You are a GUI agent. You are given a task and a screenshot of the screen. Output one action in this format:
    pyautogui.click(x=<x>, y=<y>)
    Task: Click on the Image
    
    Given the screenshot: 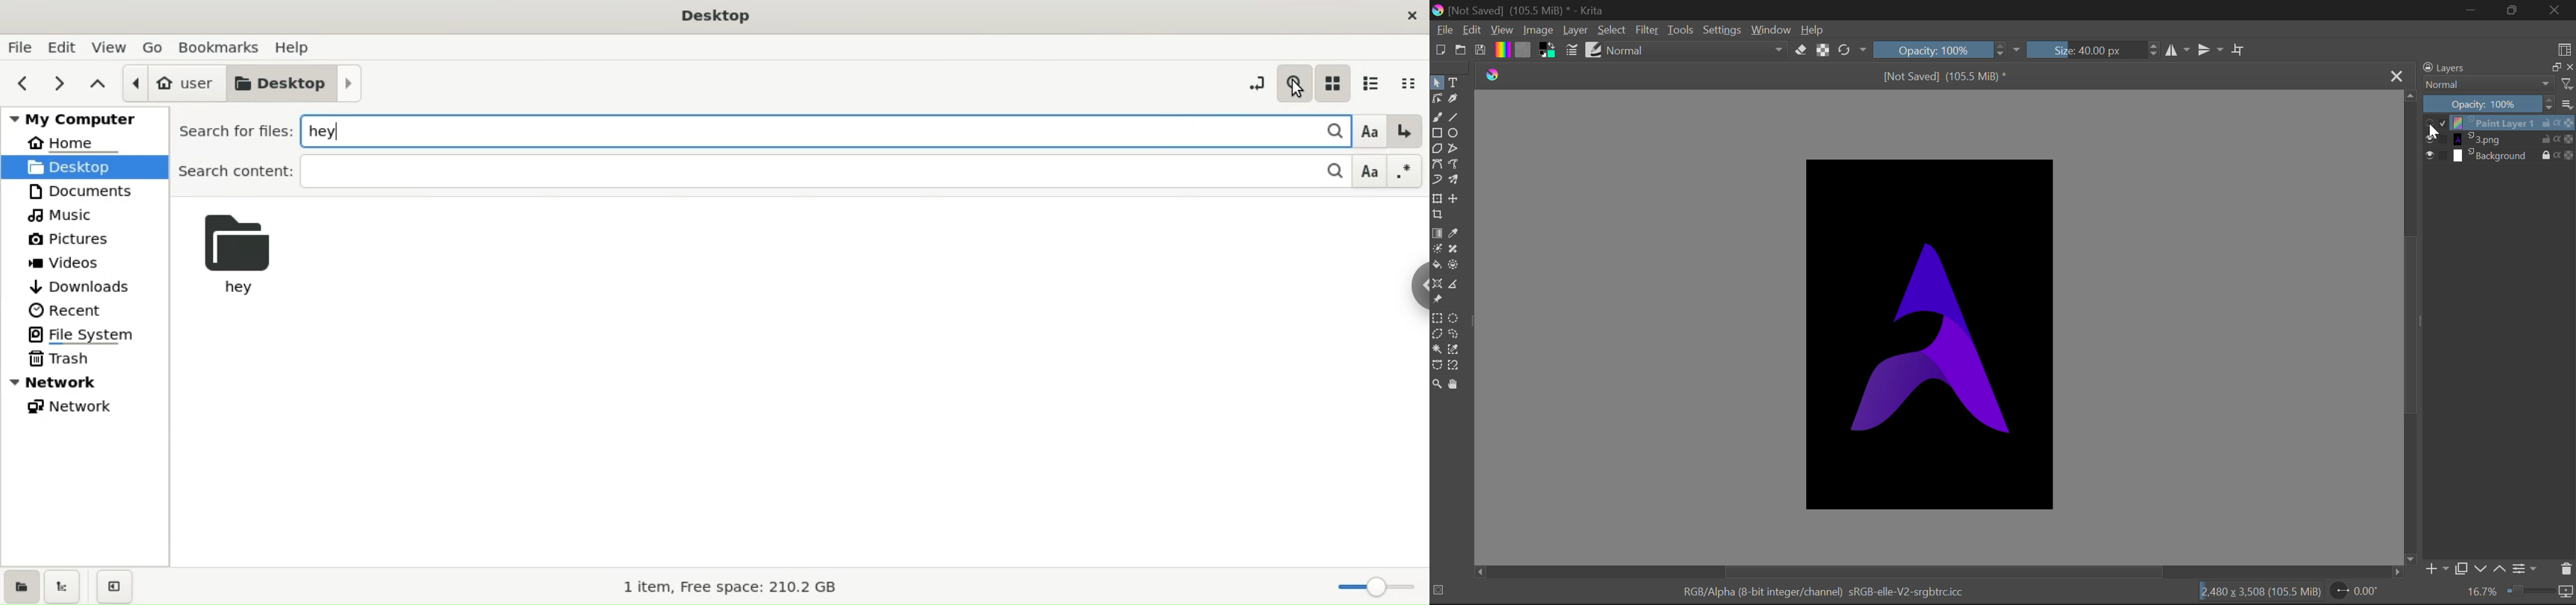 What is the action you would take?
    pyautogui.click(x=1539, y=32)
    